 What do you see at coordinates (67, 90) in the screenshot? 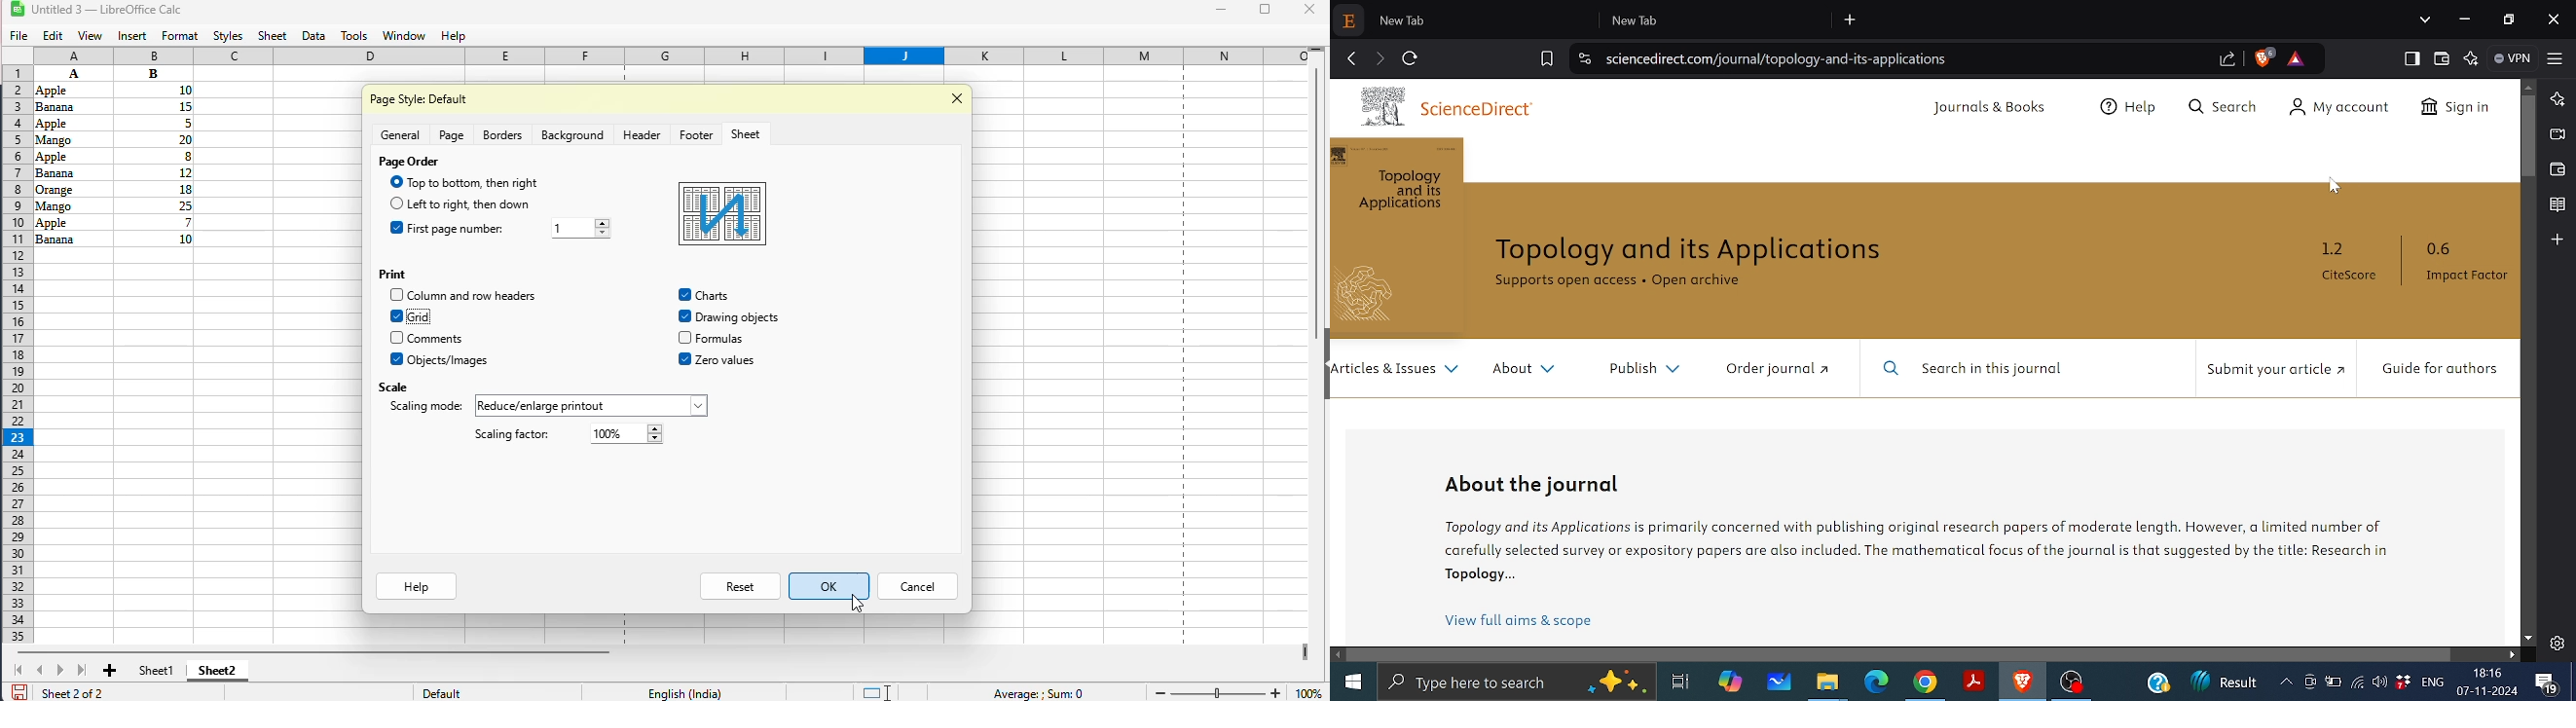
I see `` at bounding box center [67, 90].